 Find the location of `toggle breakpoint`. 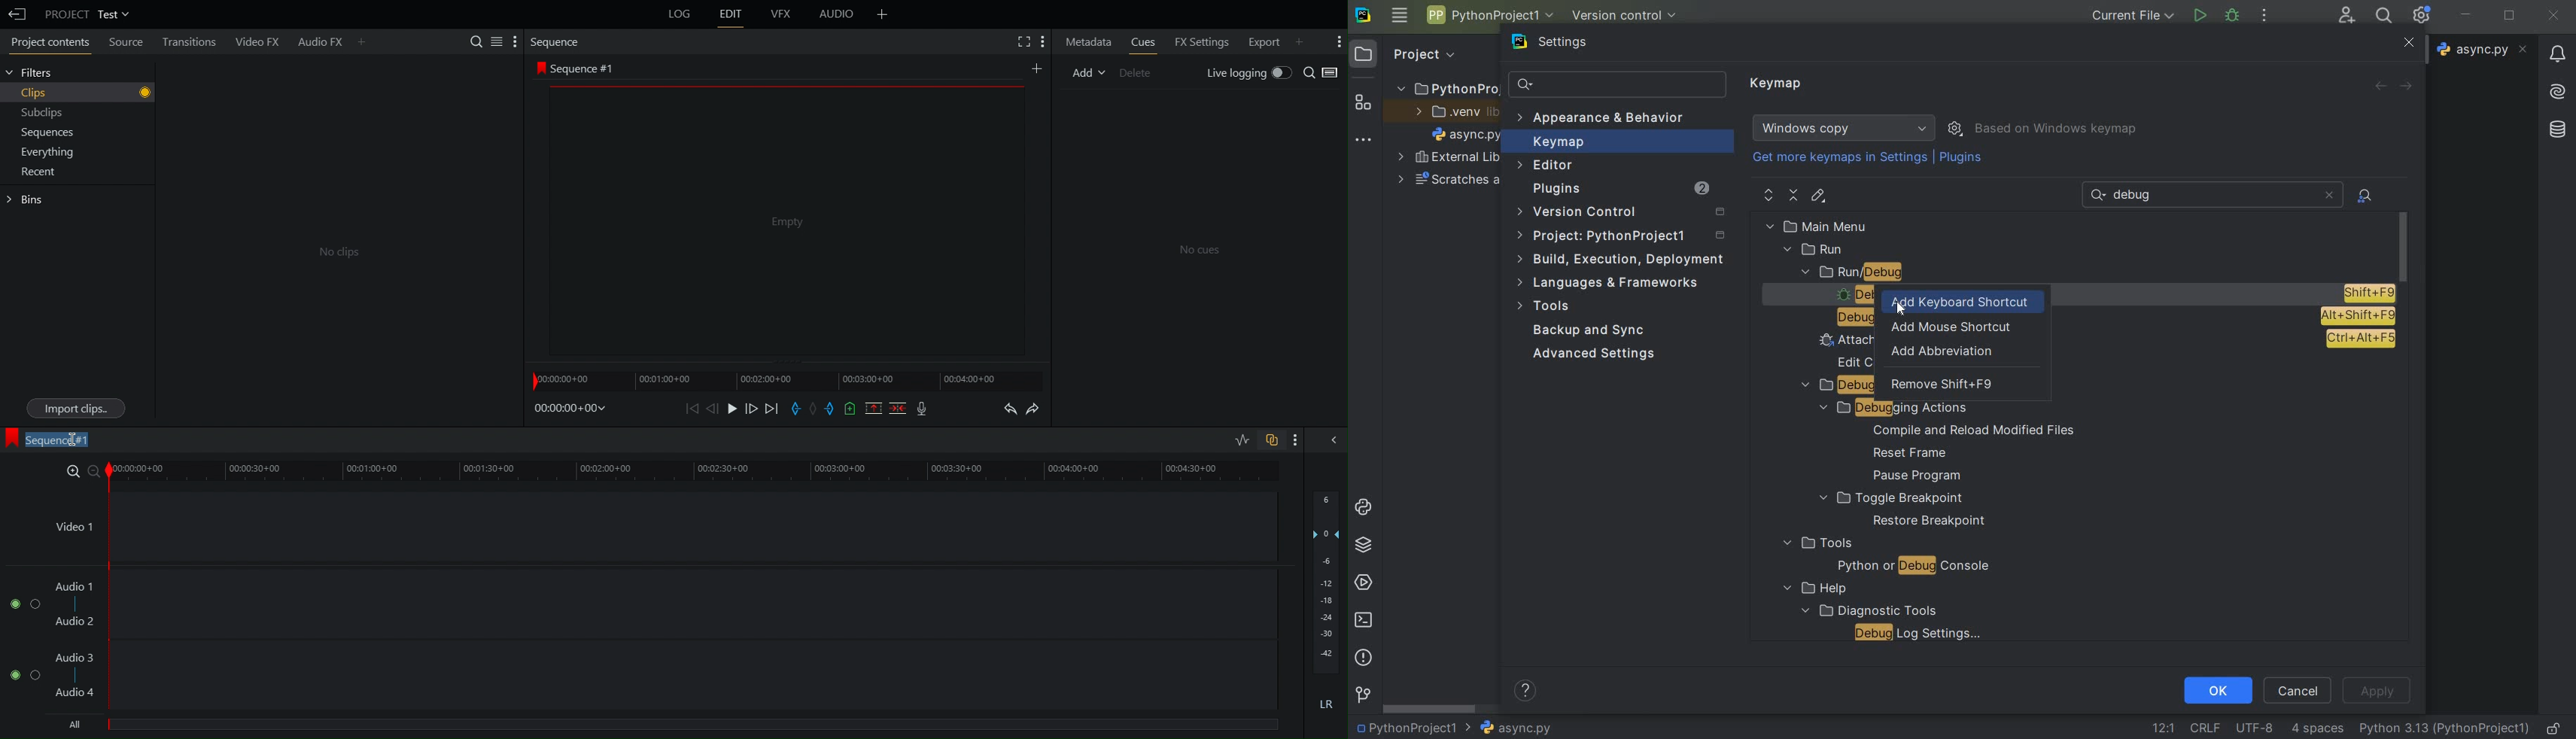

toggle breakpoint is located at coordinates (1891, 498).